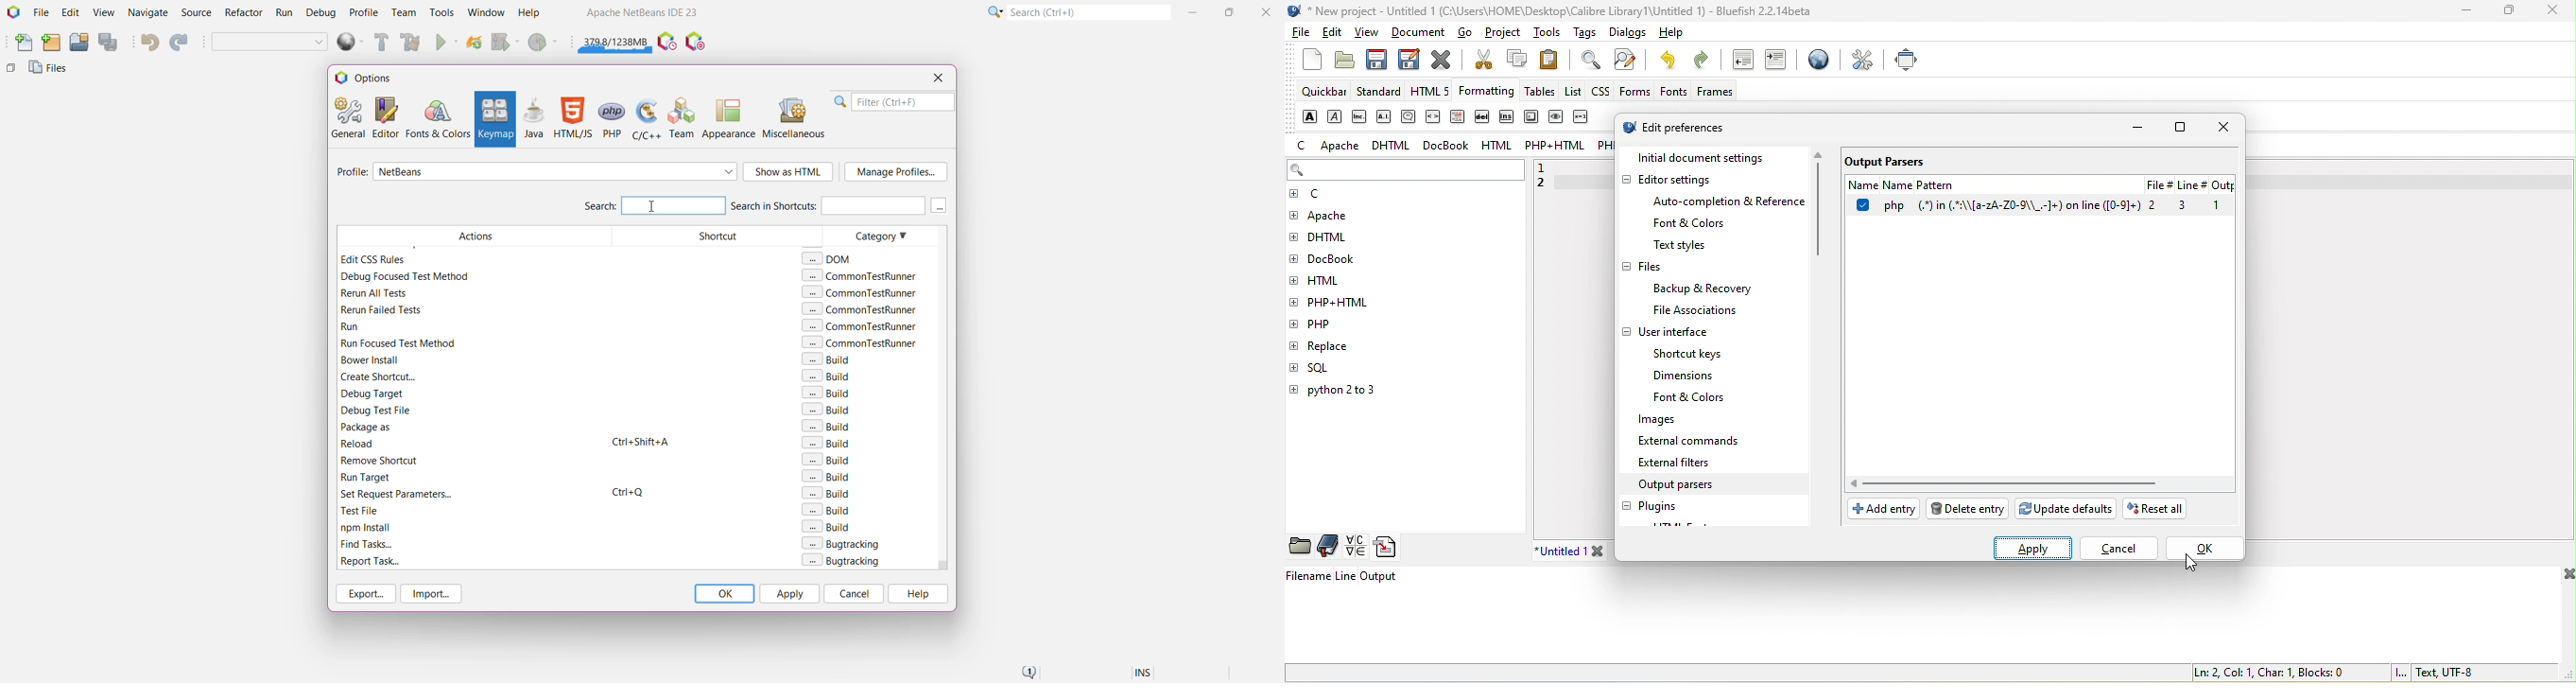  I want to click on initial document settings, so click(1716, 158).